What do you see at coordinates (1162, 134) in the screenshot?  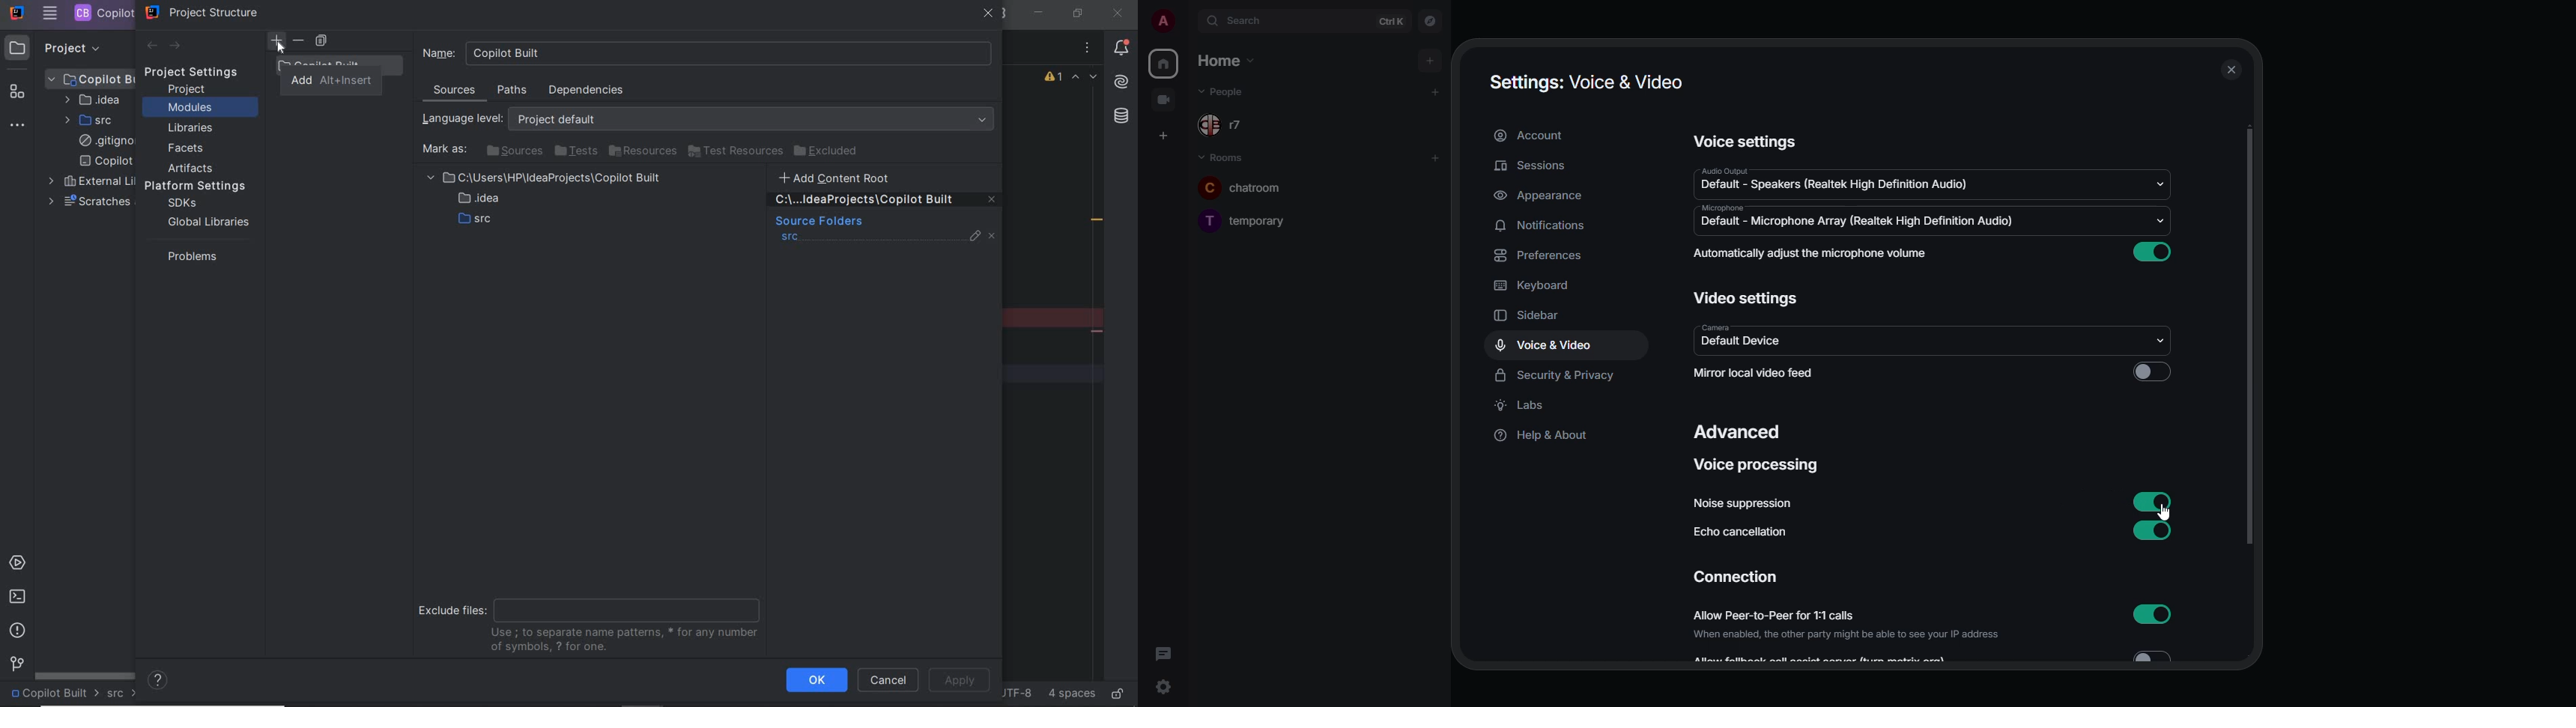 I see `create space` at bounding box center [1162, 134].